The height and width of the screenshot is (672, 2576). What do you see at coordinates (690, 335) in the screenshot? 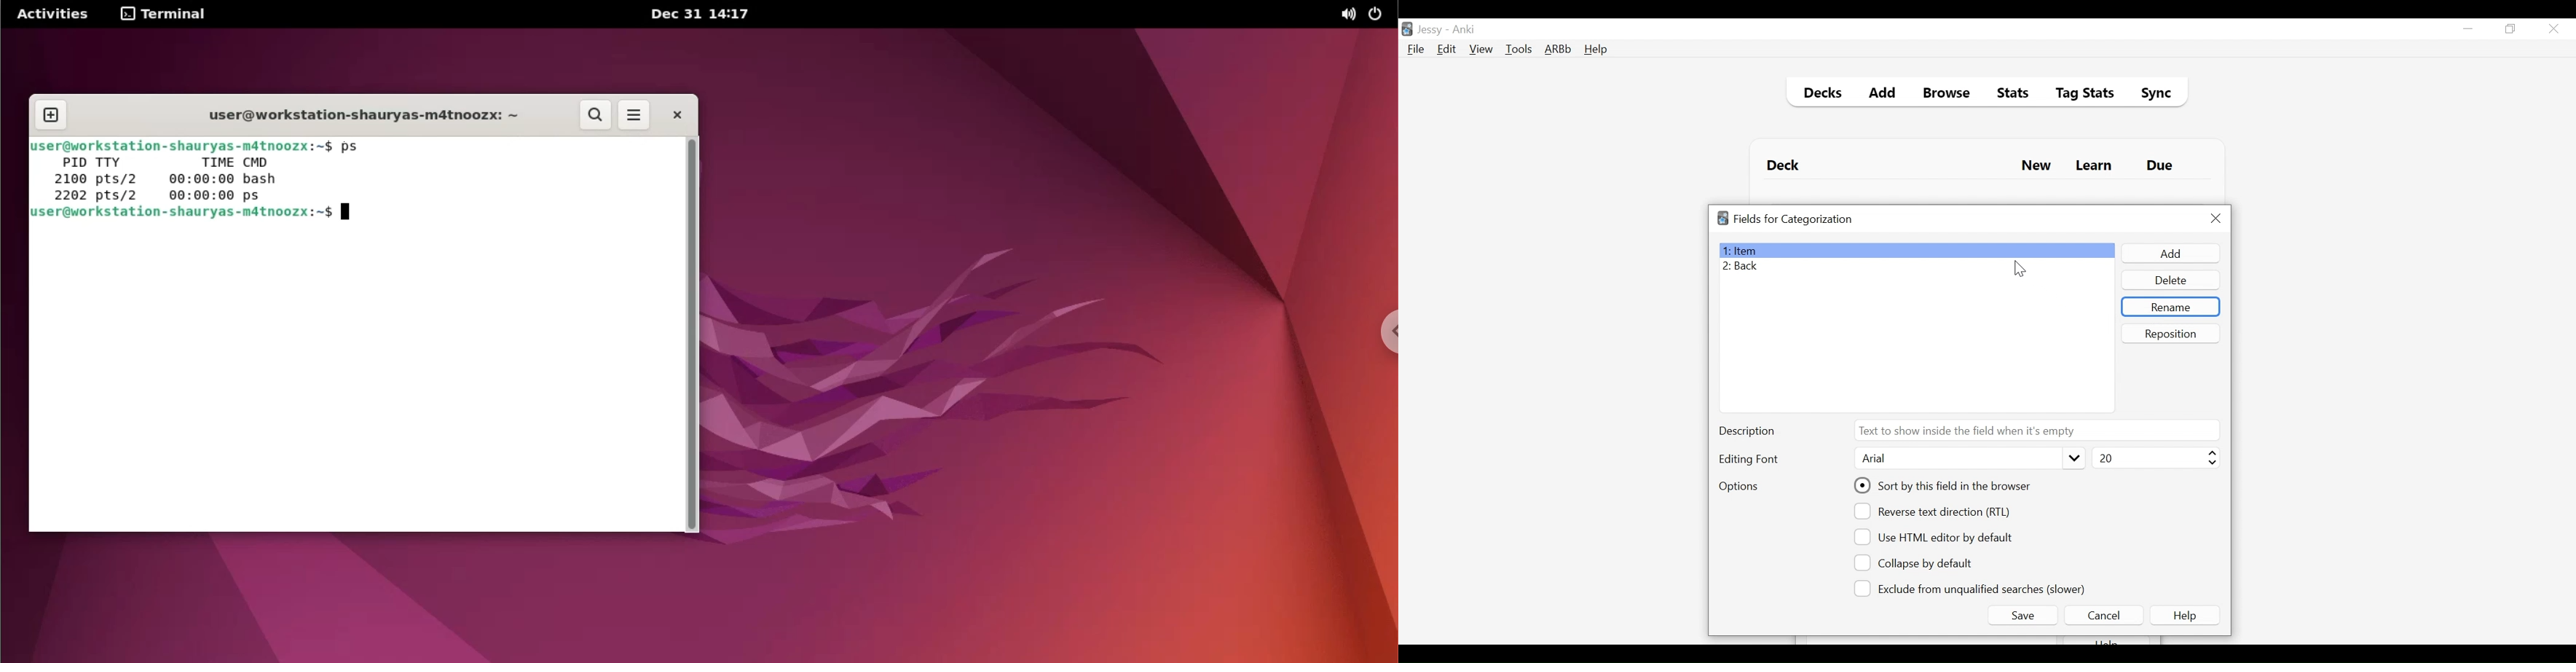
I see `scrollbar` at bounding box center [690, 335].